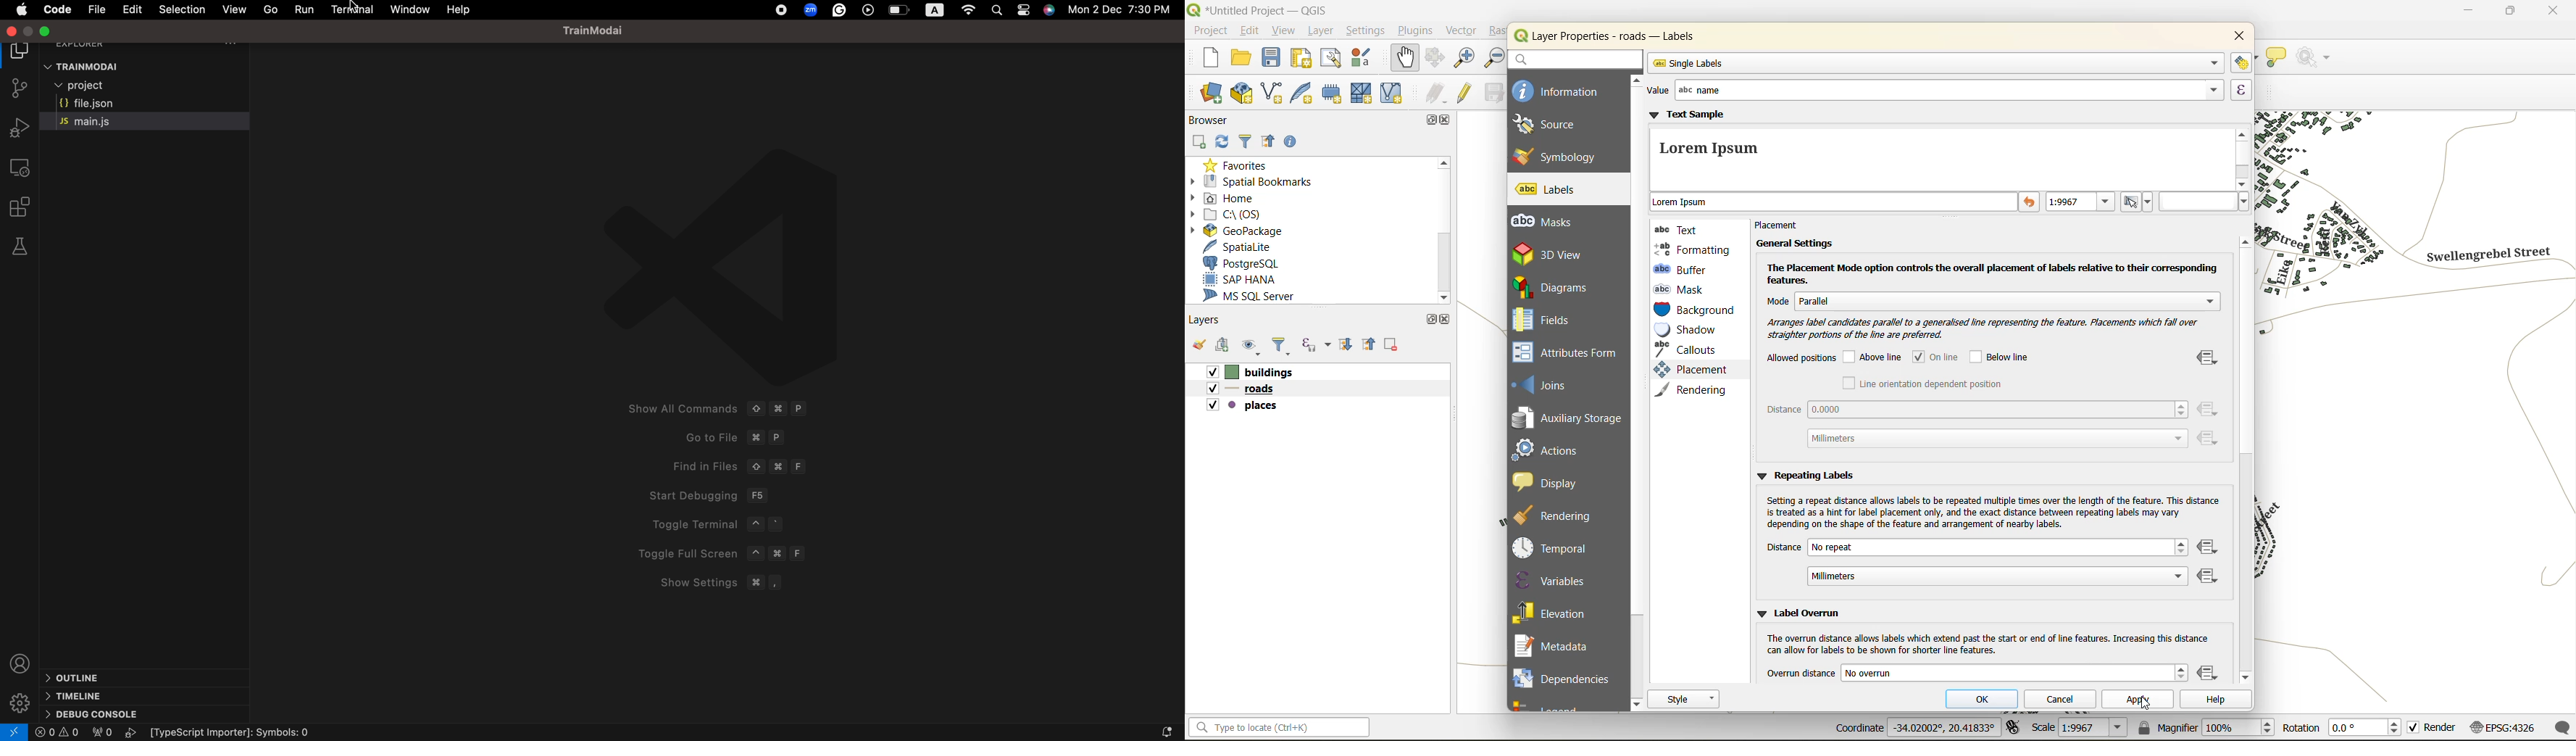 Image resolution: width=2576 pixels, height=756 pixels. What do you see at coordinates (77, 677) in the screenshot?
I see `` at bounding box center [77, 677].